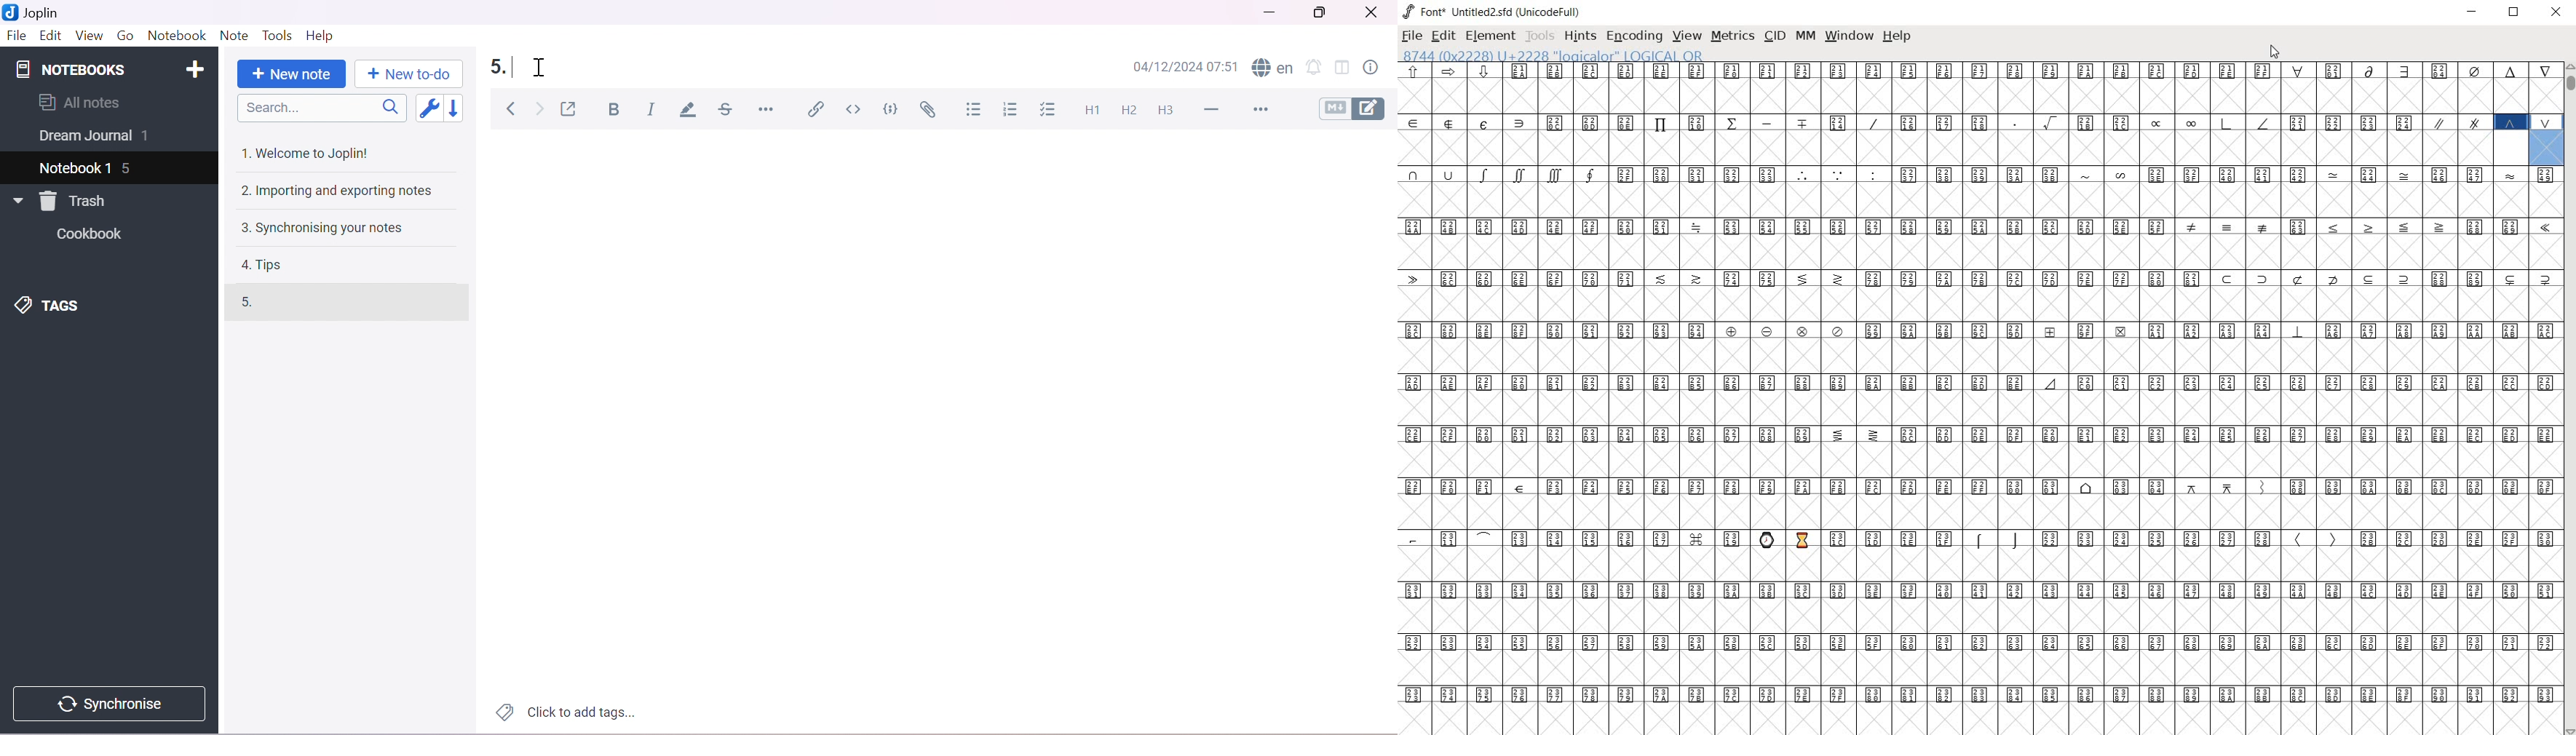 This screenshot has height=756, width=2576. I want to click on Tools, so click(279, 36).